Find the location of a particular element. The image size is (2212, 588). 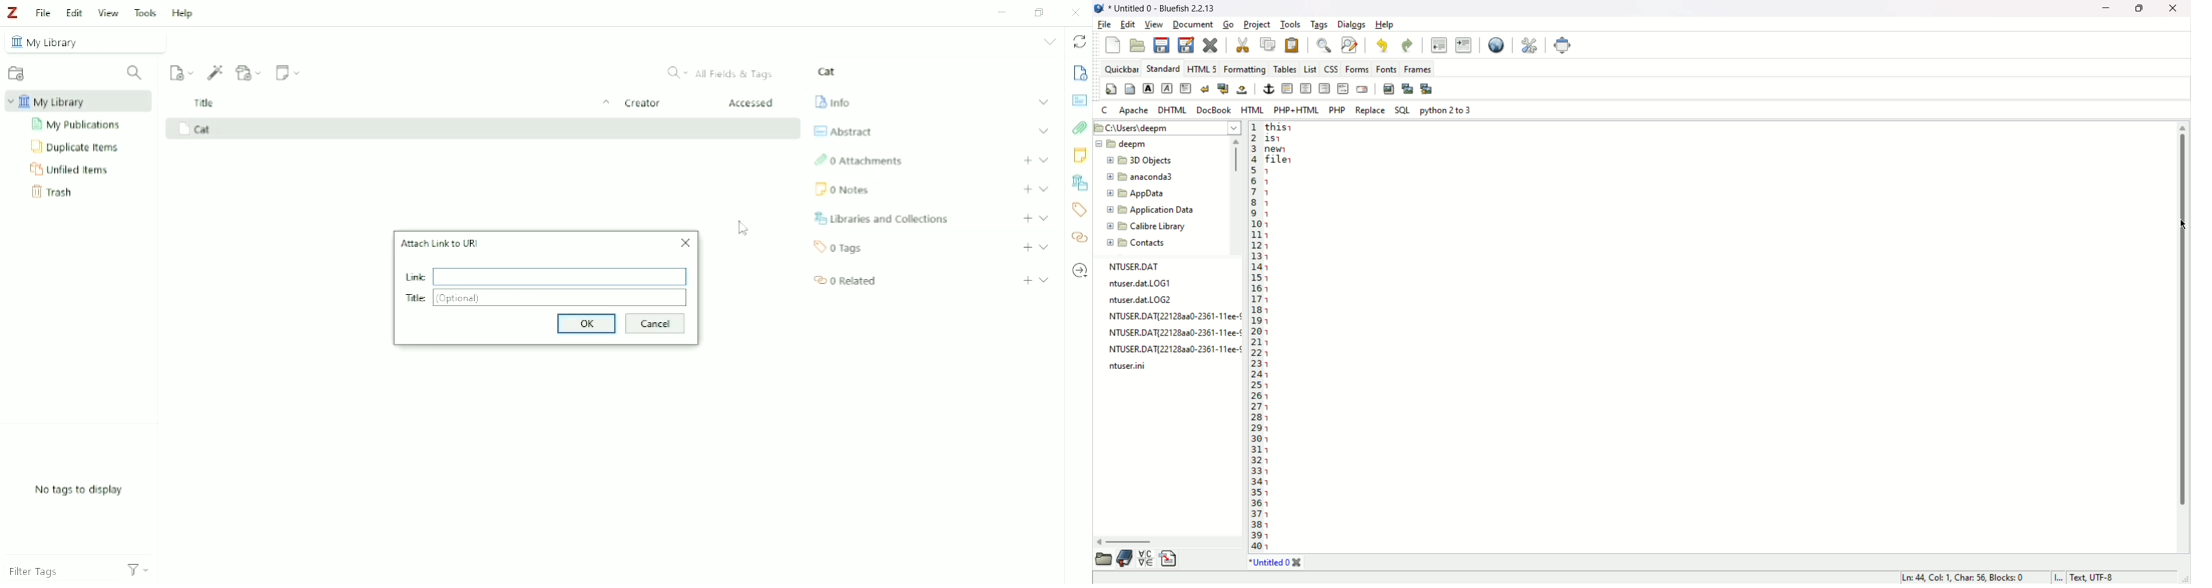

Tools is located at coordinates (145, 12).